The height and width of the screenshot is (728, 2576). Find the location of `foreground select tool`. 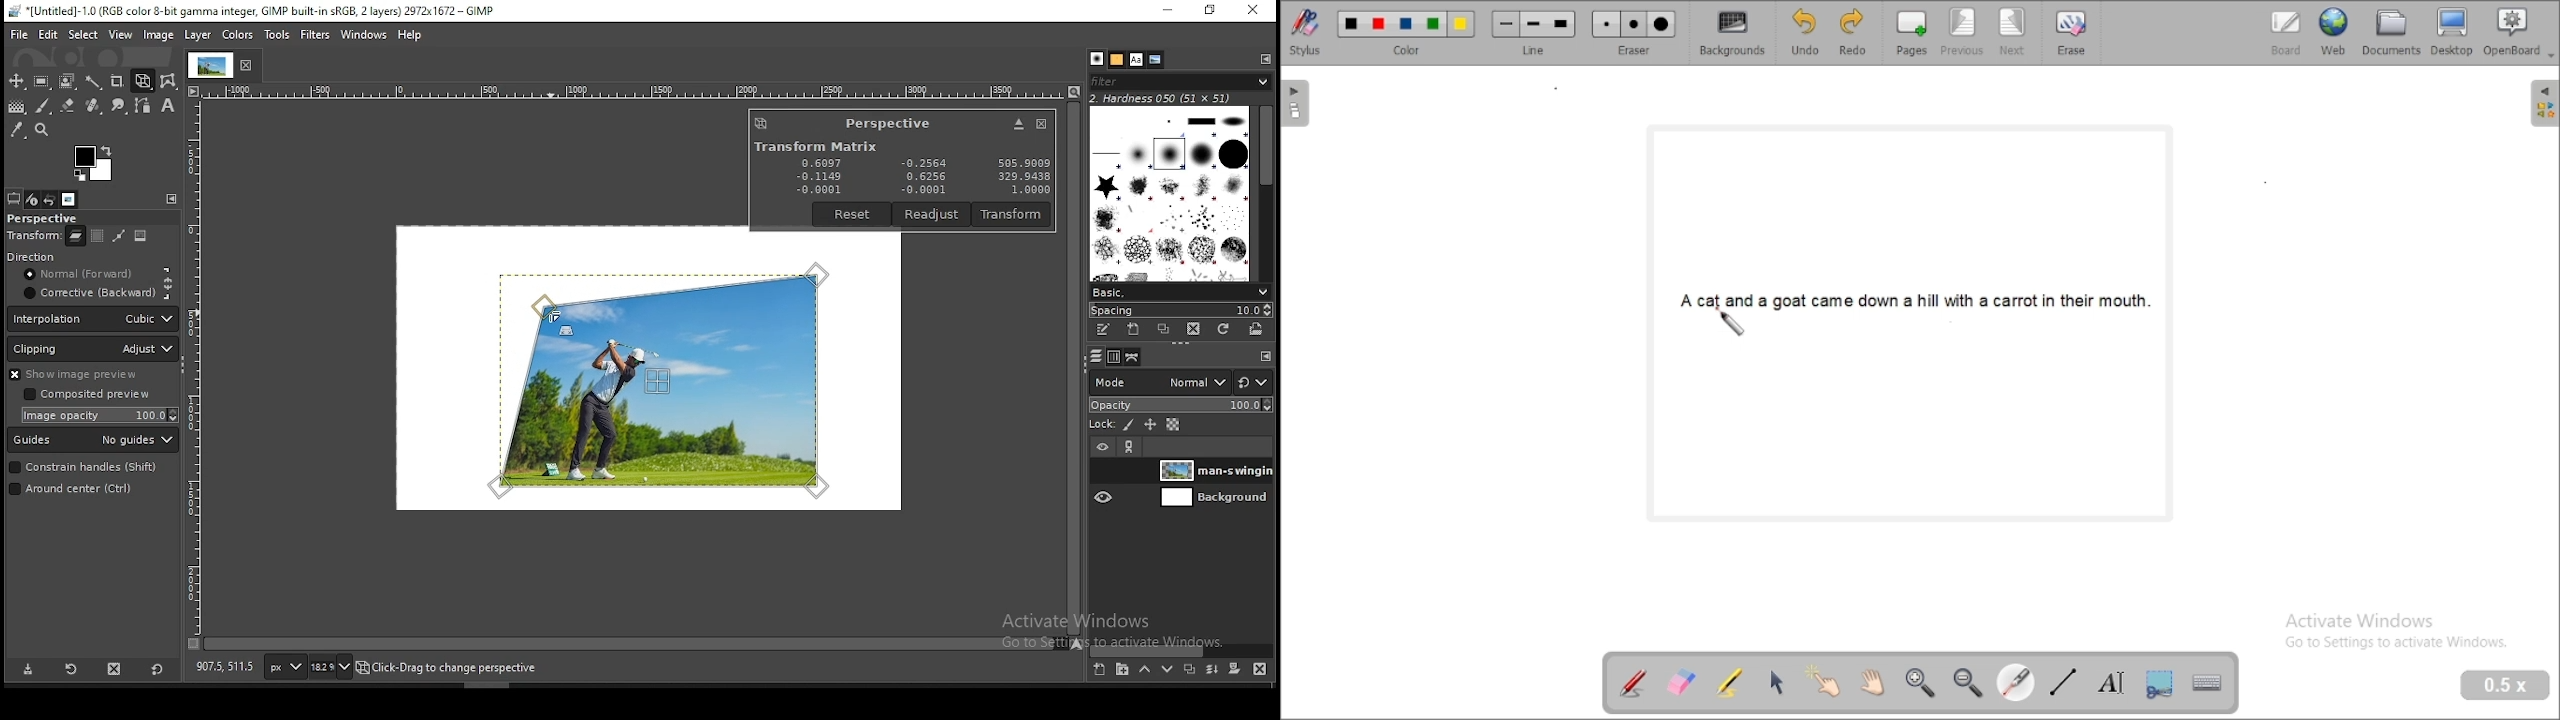

foreground select tool is located at coordinates (68, 82).